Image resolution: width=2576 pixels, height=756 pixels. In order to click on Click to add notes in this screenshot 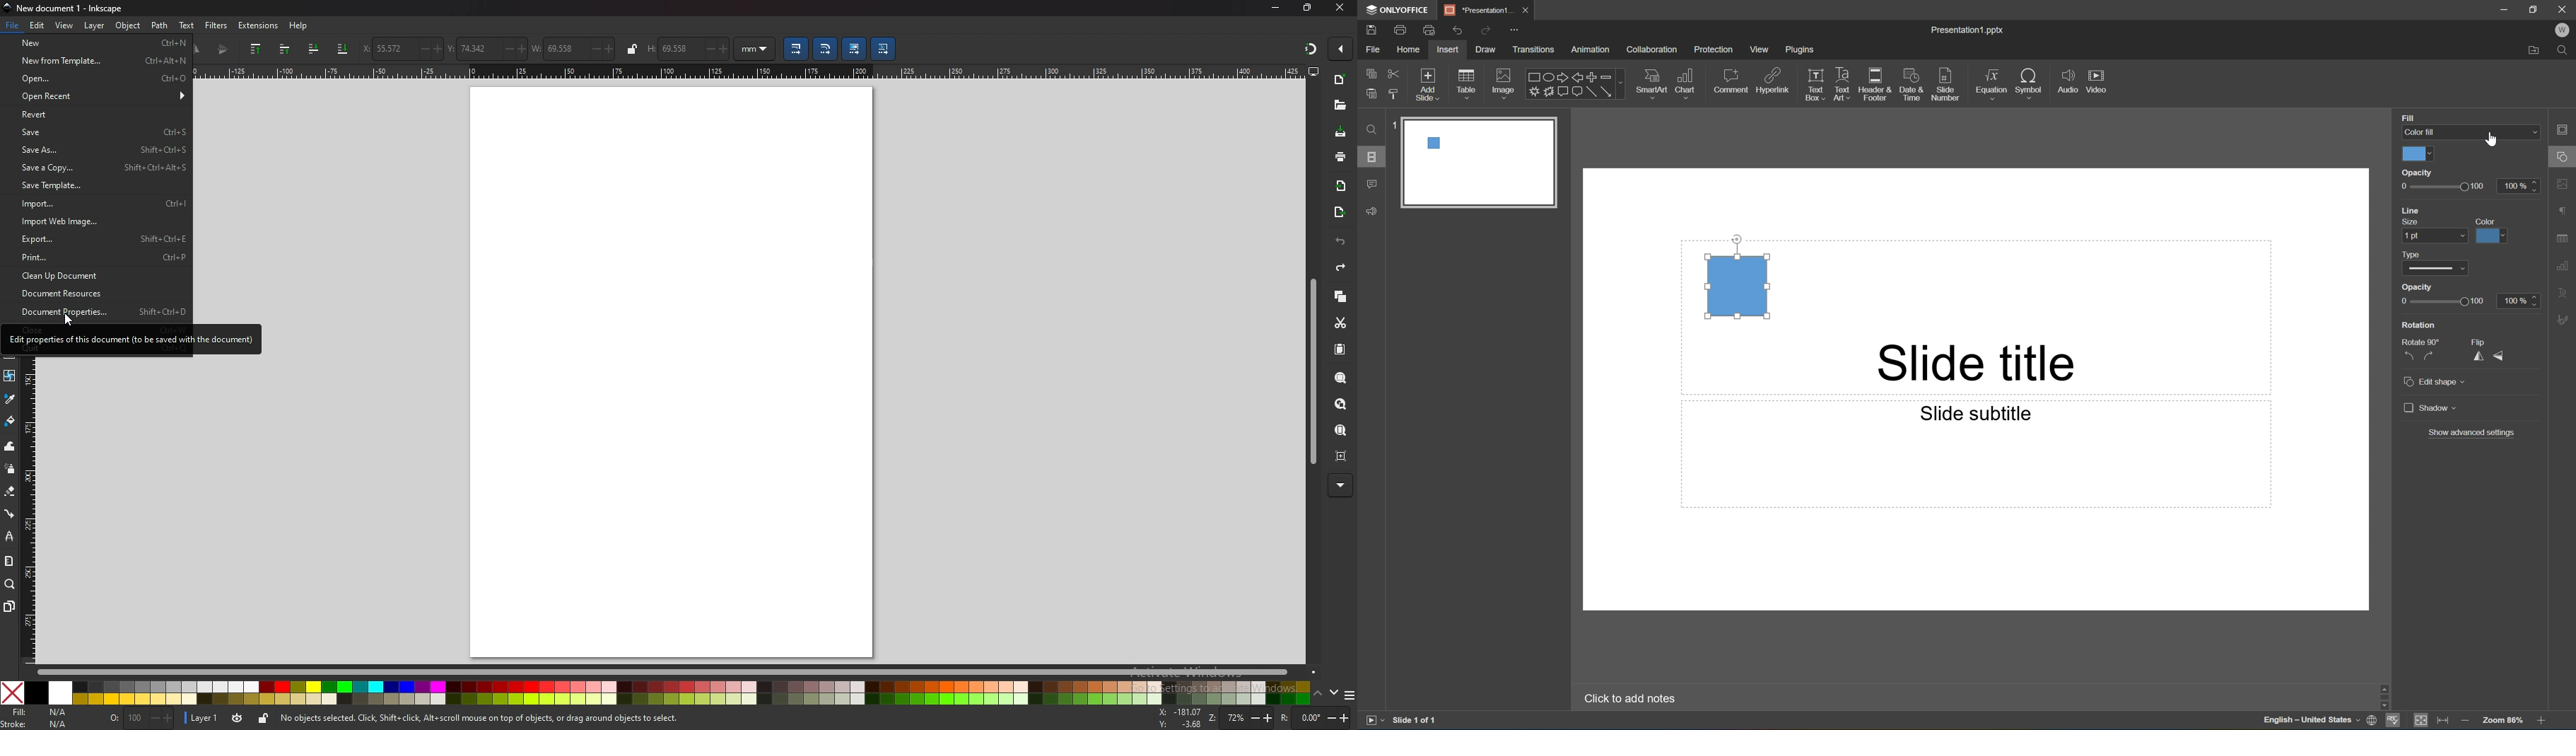, I will do `click(1633, 699)`.